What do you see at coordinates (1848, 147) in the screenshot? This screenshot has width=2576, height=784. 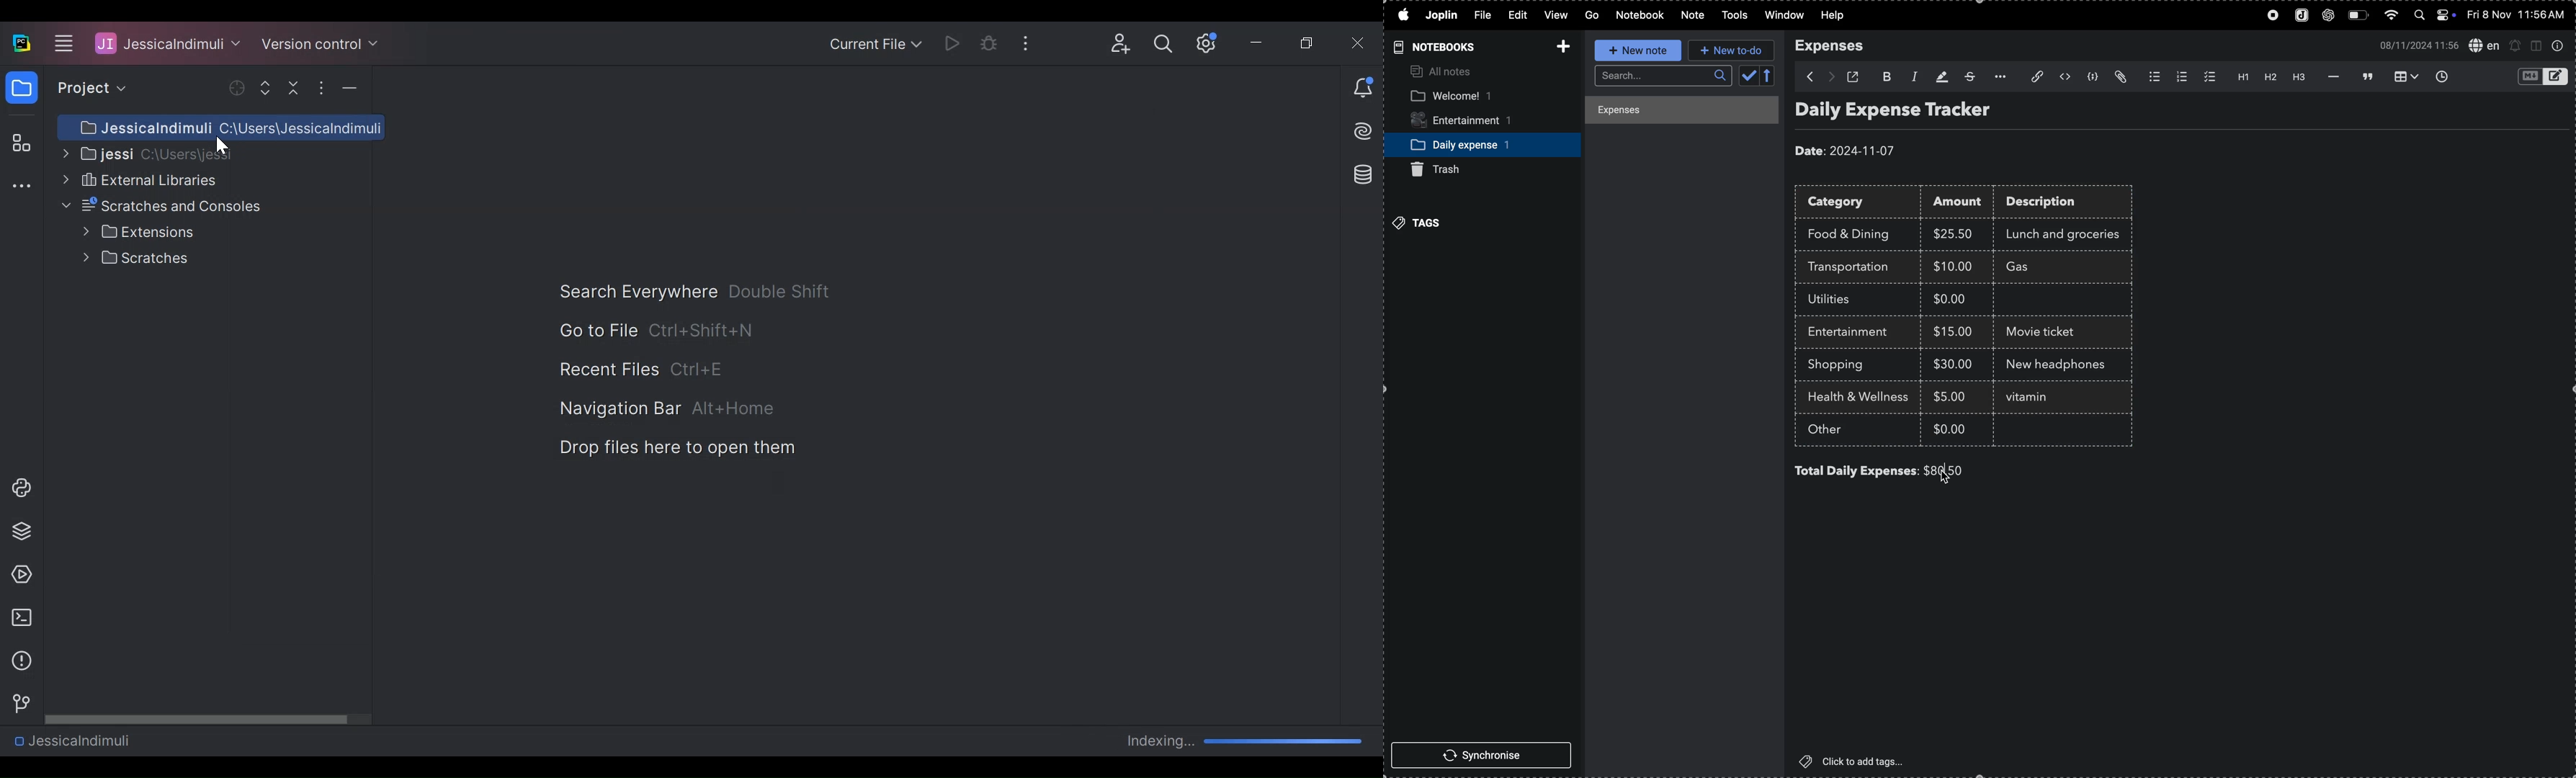 I see `date` at bounding box center [1848, 147].